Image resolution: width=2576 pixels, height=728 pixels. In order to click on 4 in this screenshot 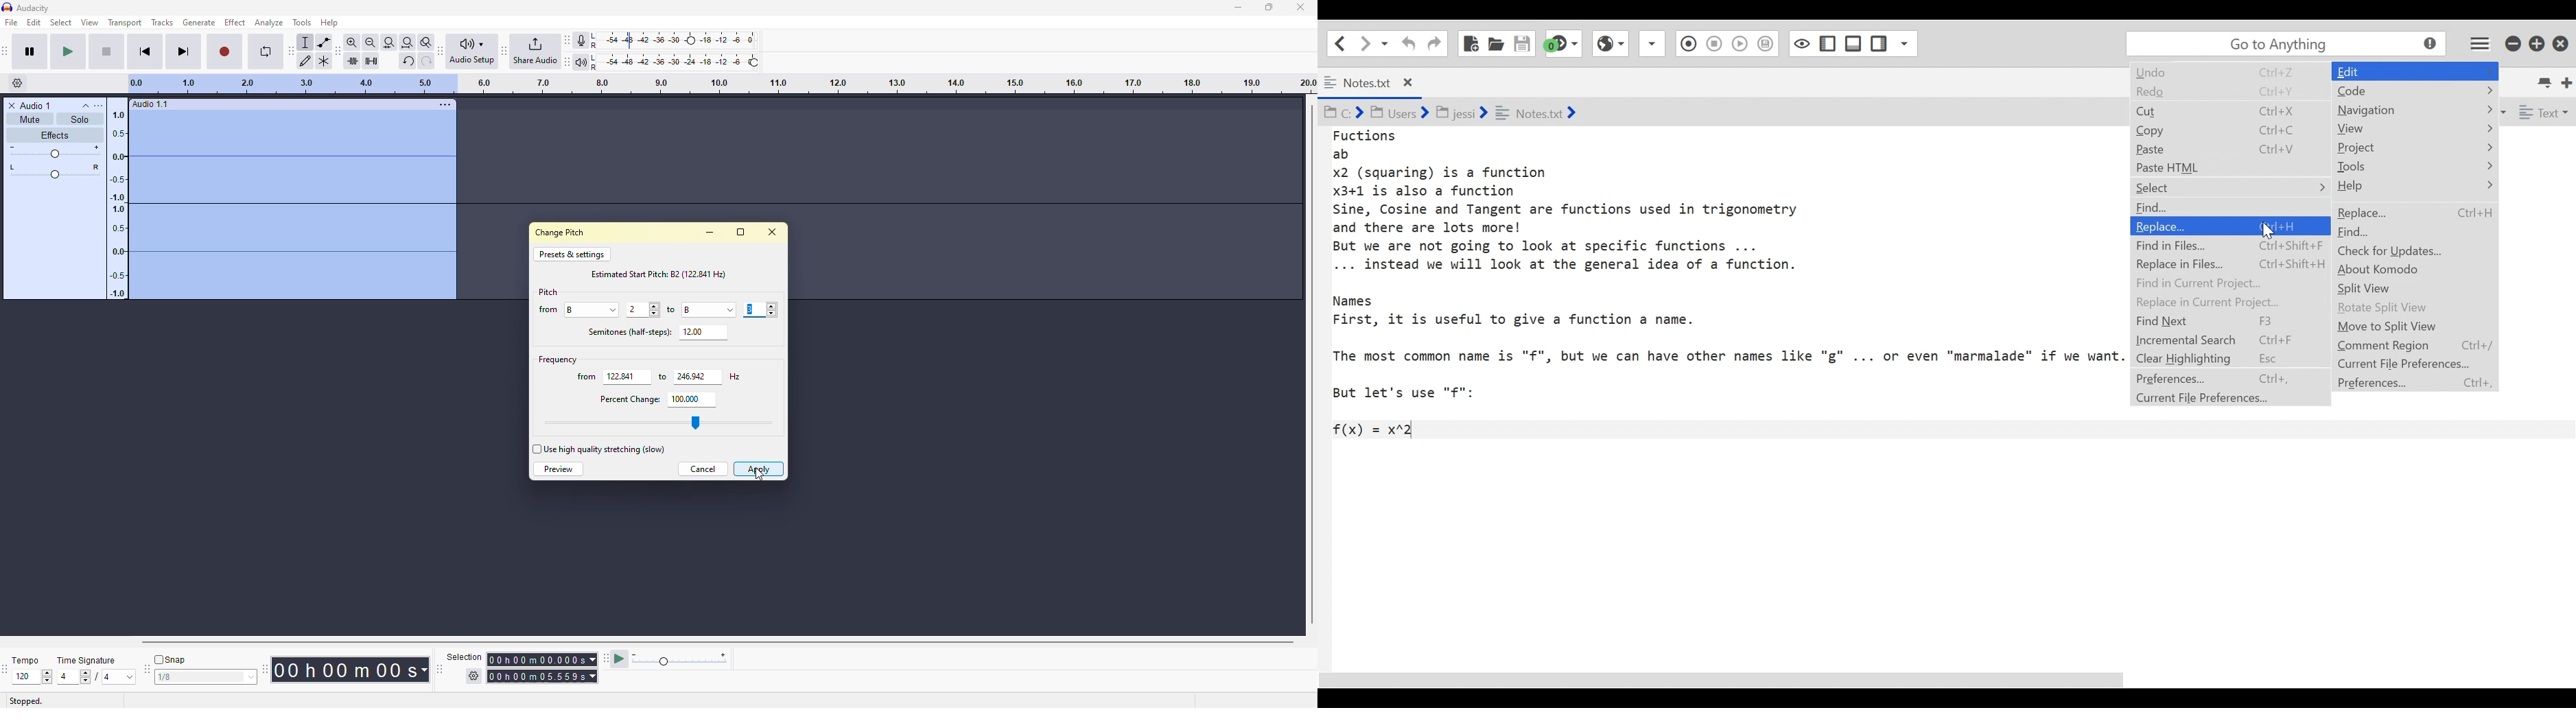, I will do `click(107, 678)`.